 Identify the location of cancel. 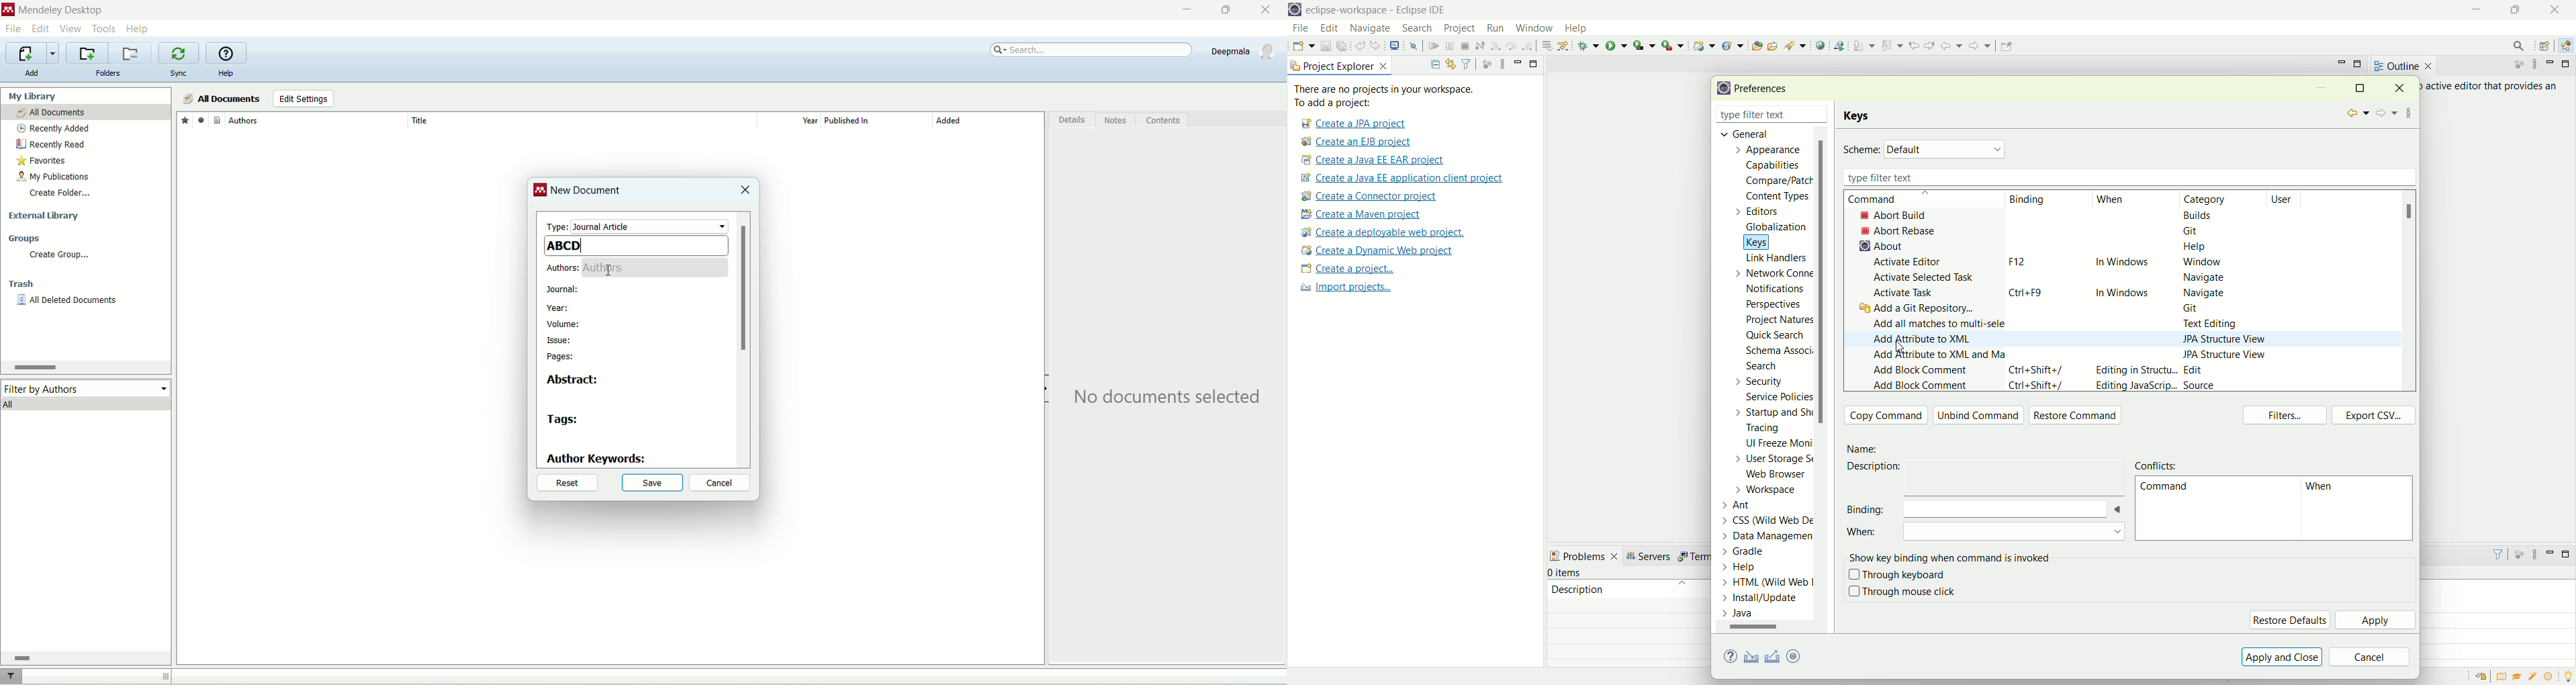
(720, 483).